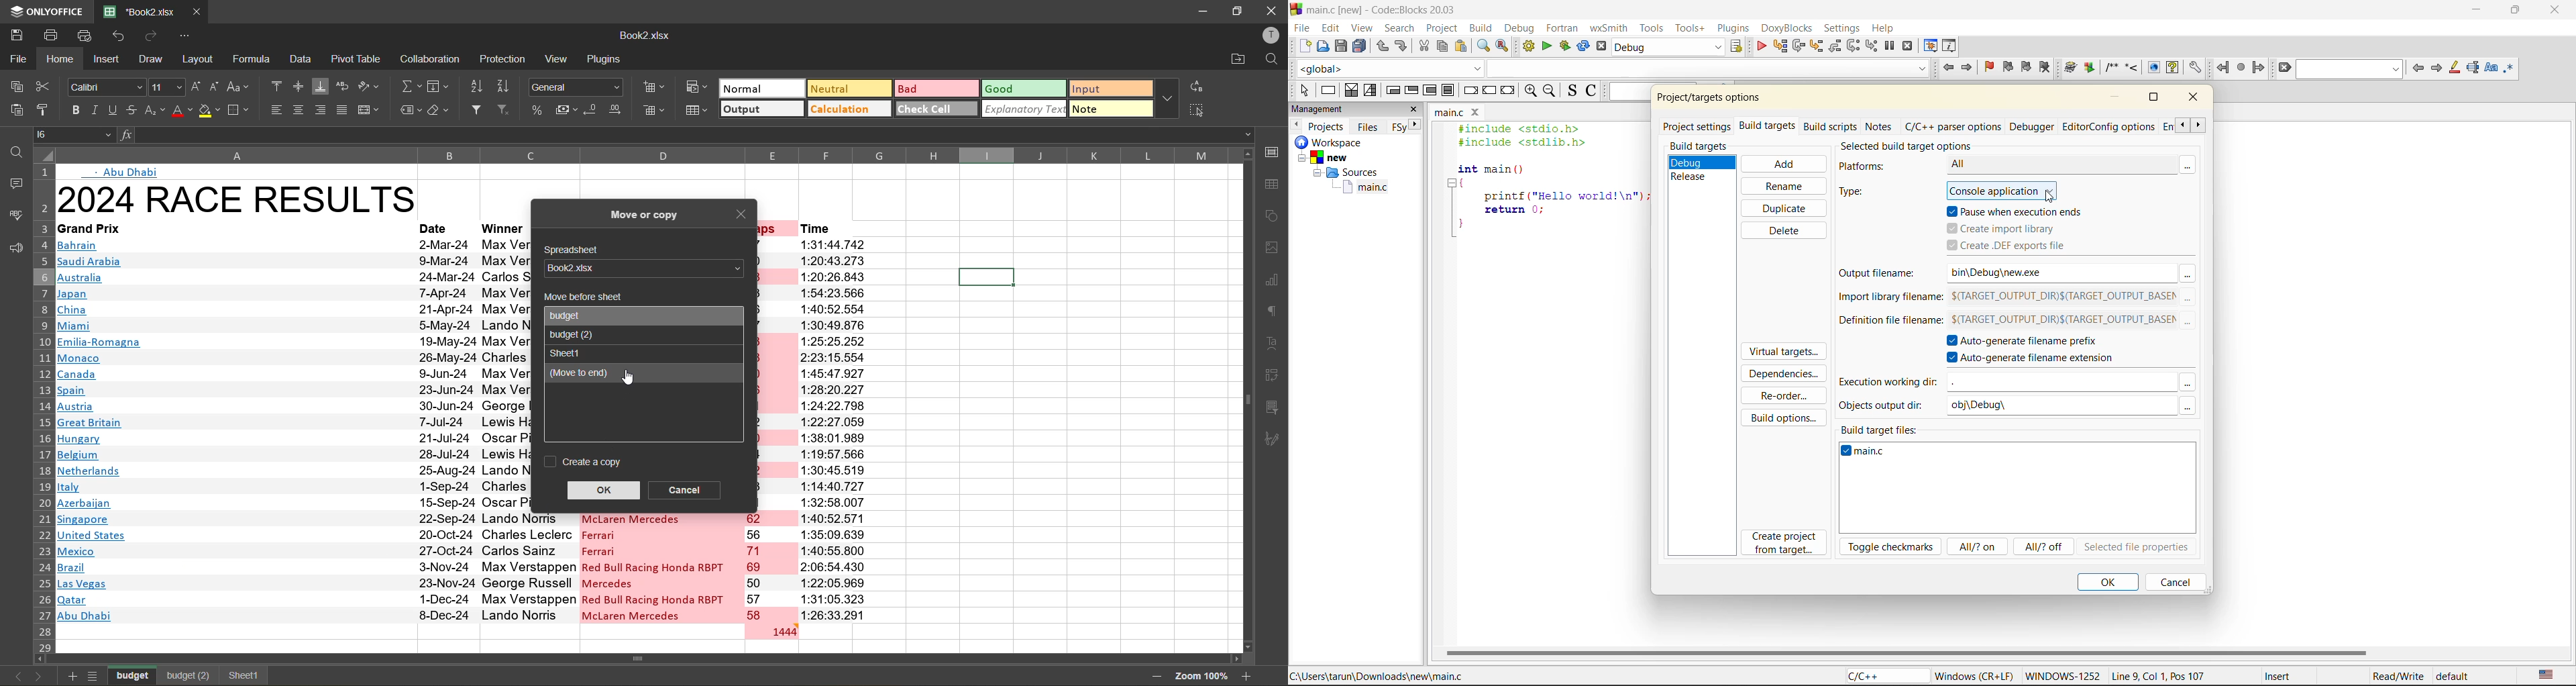 Image resolution: width=2576 pixels, height=700 pixels. Describe the element at coordinates (1863, 451) in the screenshot. I see `main.c` at that location.